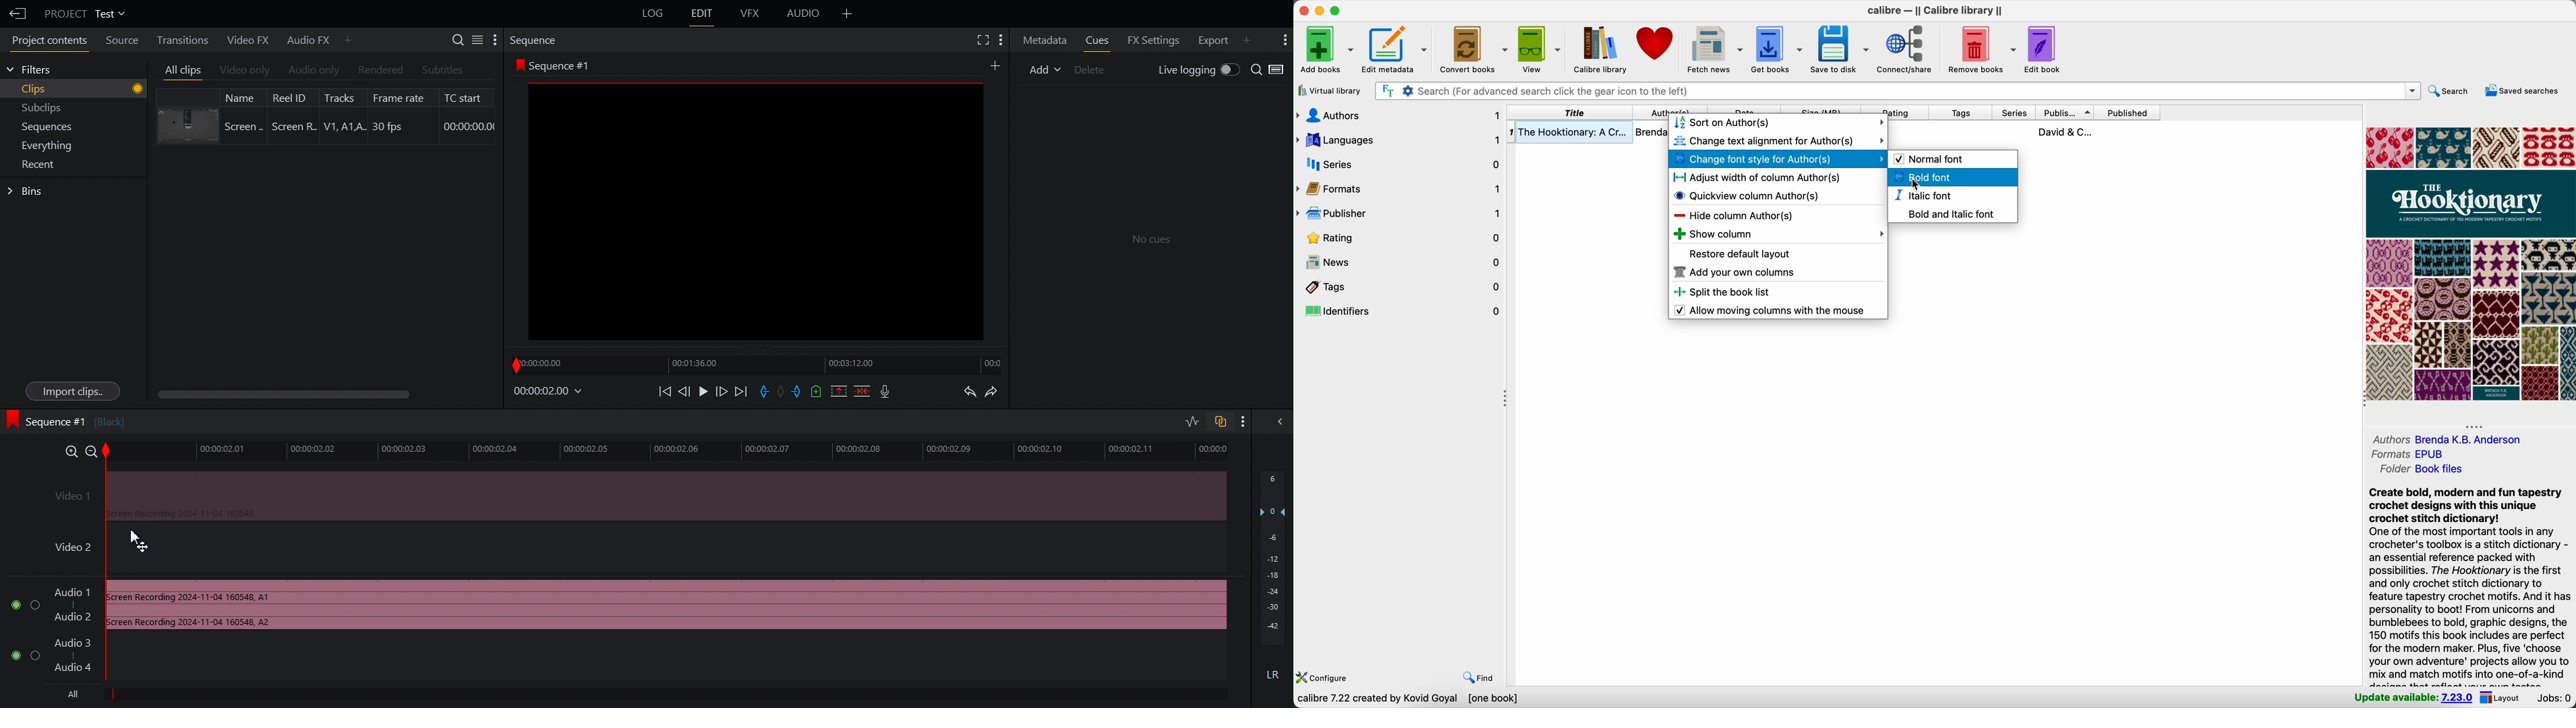  I want to click on Search, so click(1270, 70).